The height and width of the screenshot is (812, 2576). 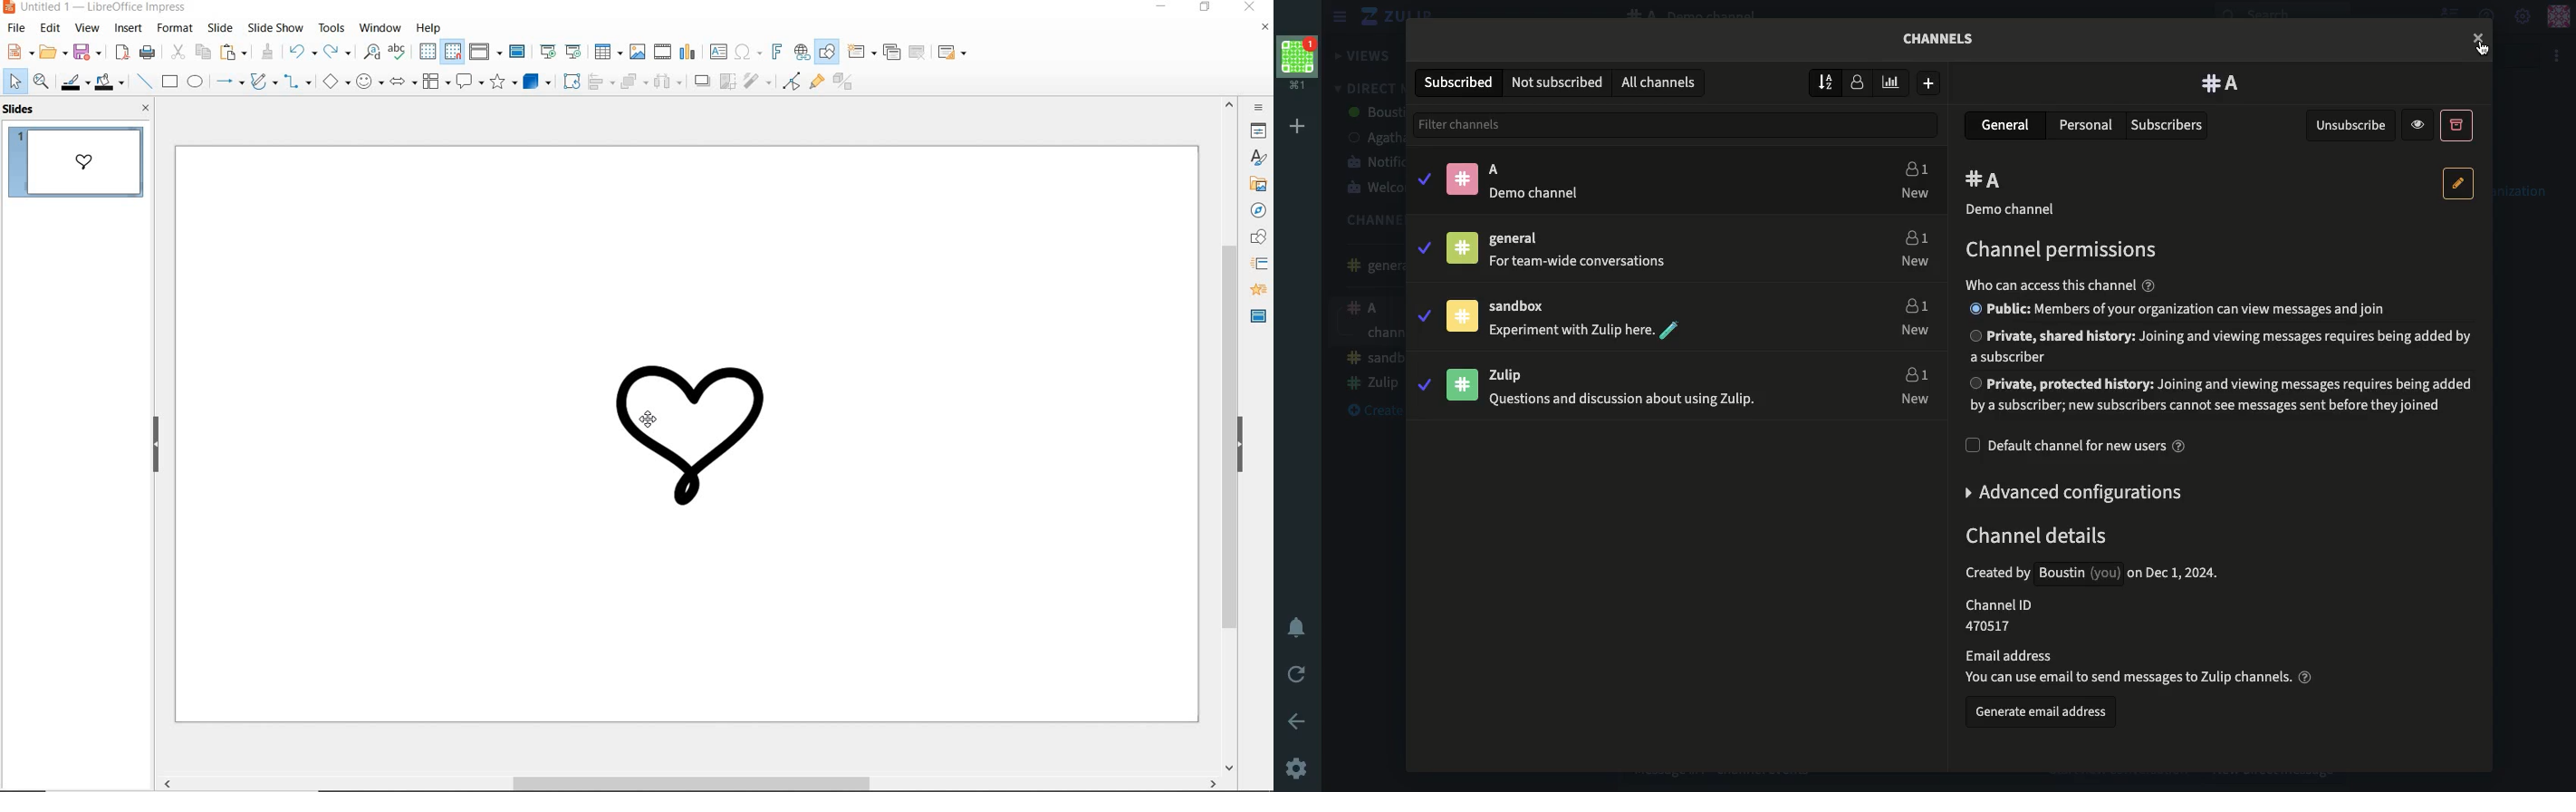 I want to click on filter, so click(x=756, y=81).